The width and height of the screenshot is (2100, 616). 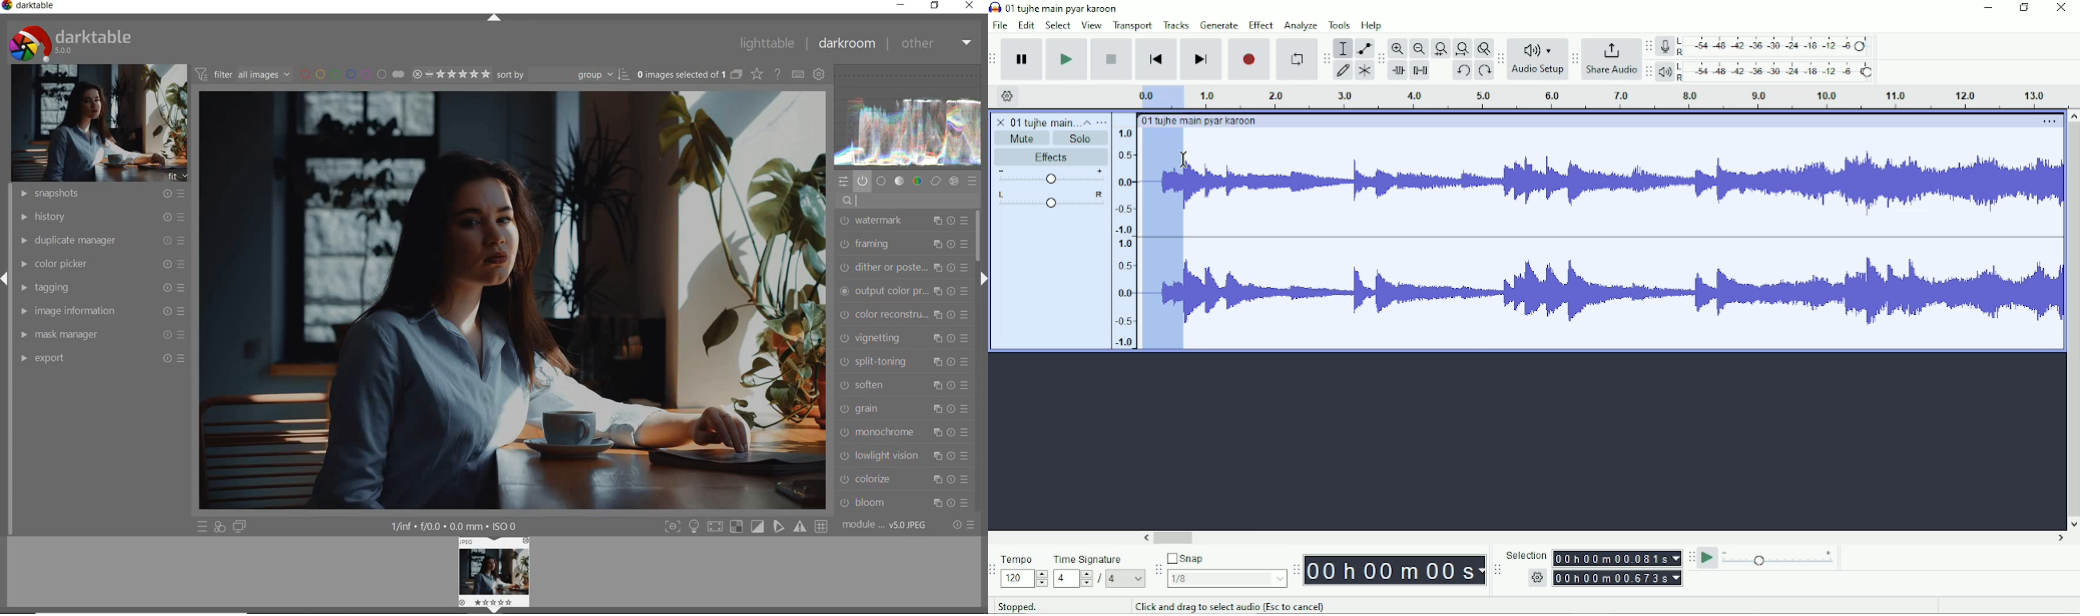 What do you see at coordinates (1027, 25) in the screenshot?
I see `Edit` at bounding box center [1027, 25].